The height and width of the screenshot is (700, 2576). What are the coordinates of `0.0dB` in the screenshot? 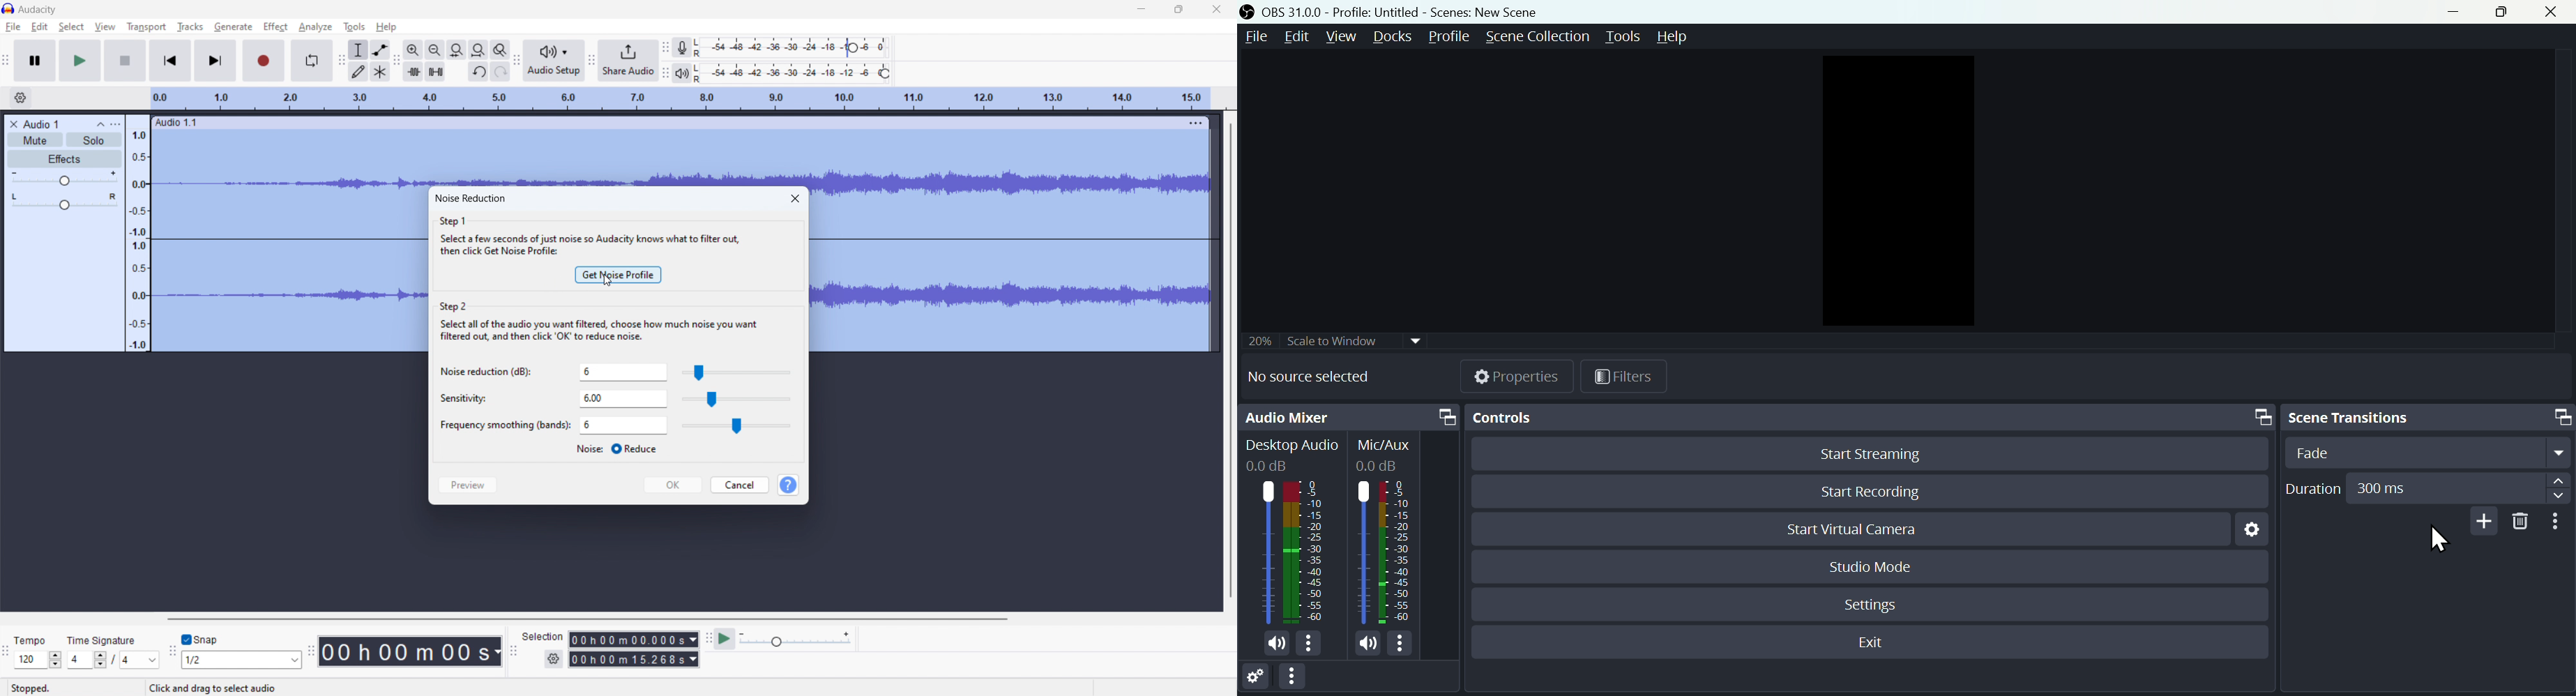 It's located at (1384, 467).